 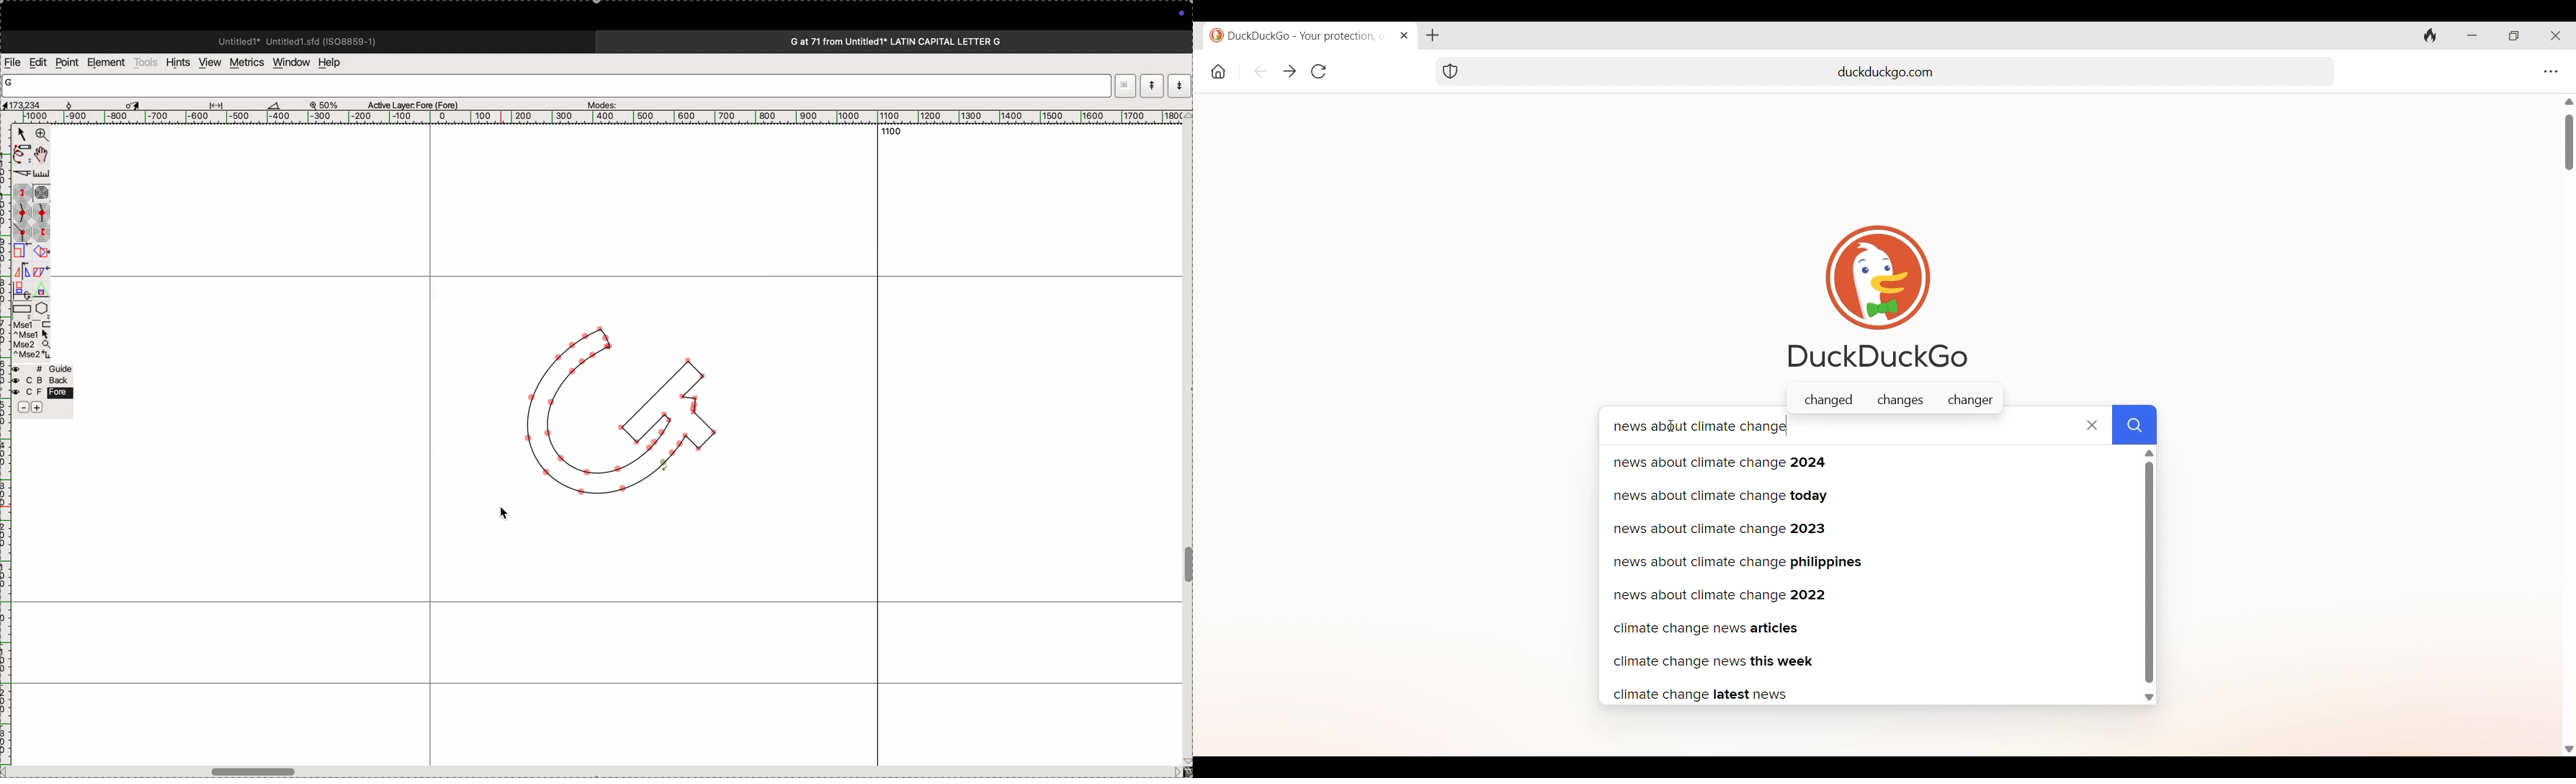 What do you see at coordinates (2149, 454) in the screenshot?
I see `Quick slide to top` at bounding box center [2149, 454].